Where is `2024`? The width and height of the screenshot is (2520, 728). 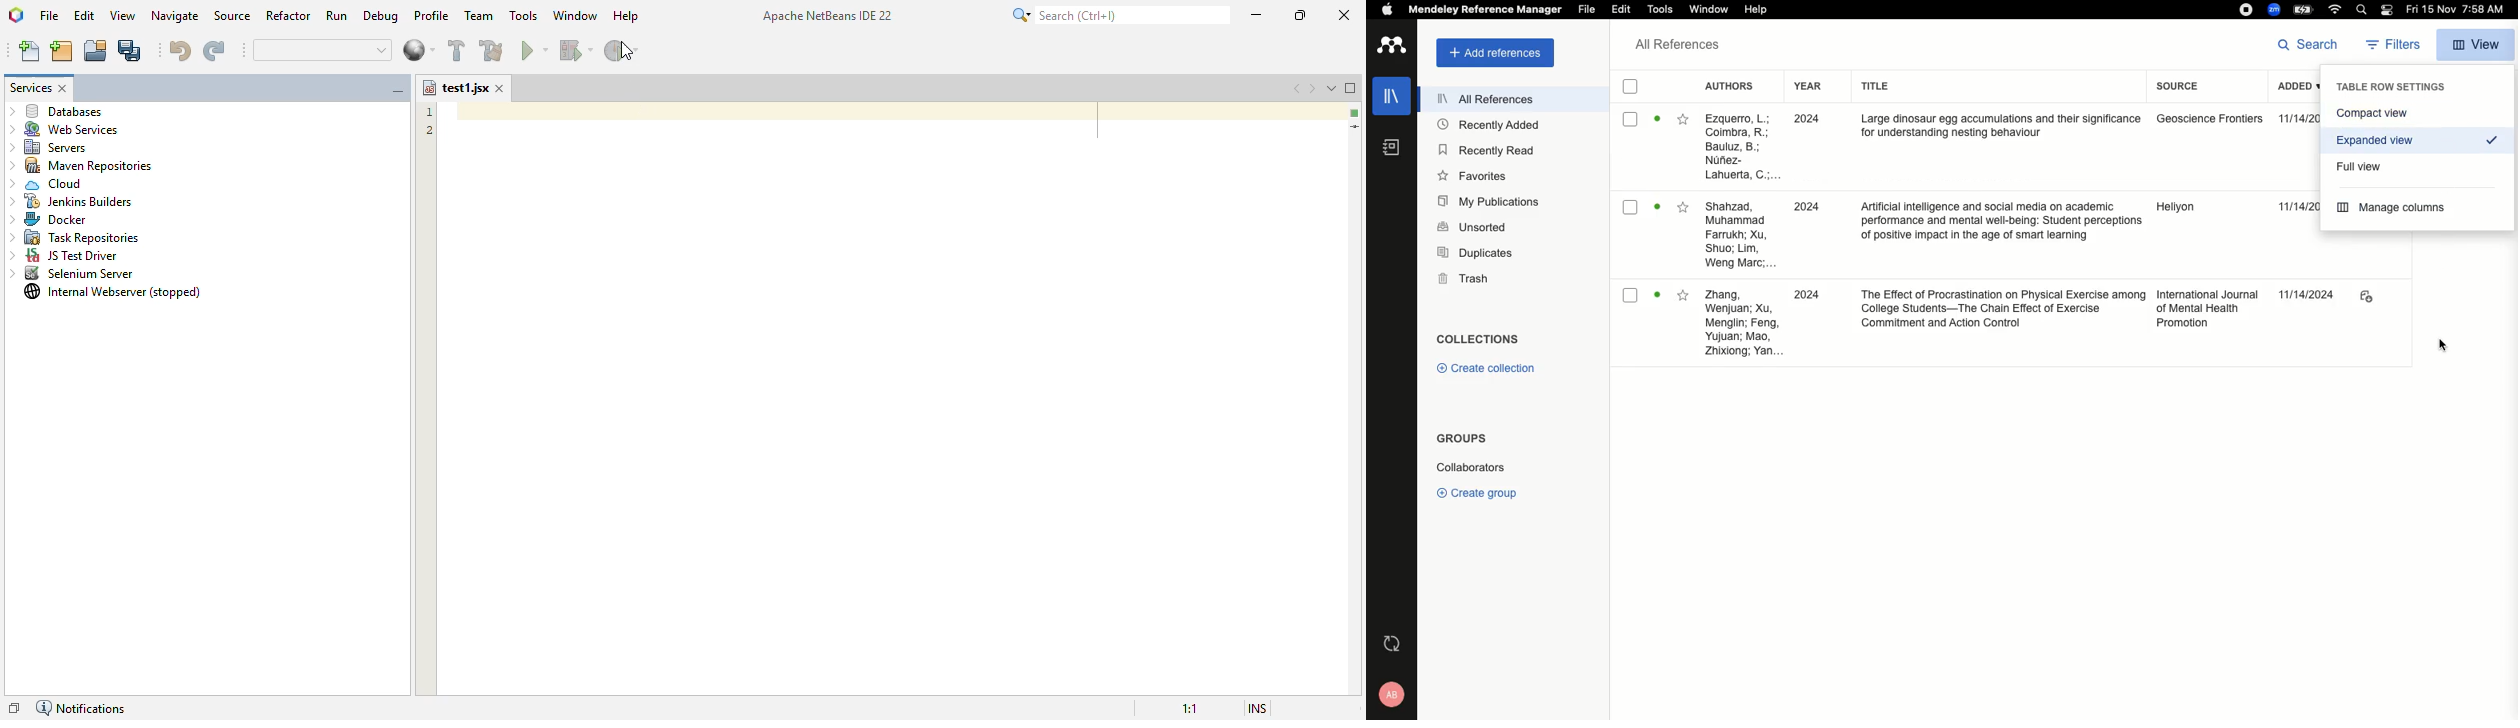
2024 is located at coordinates (1807, 206).